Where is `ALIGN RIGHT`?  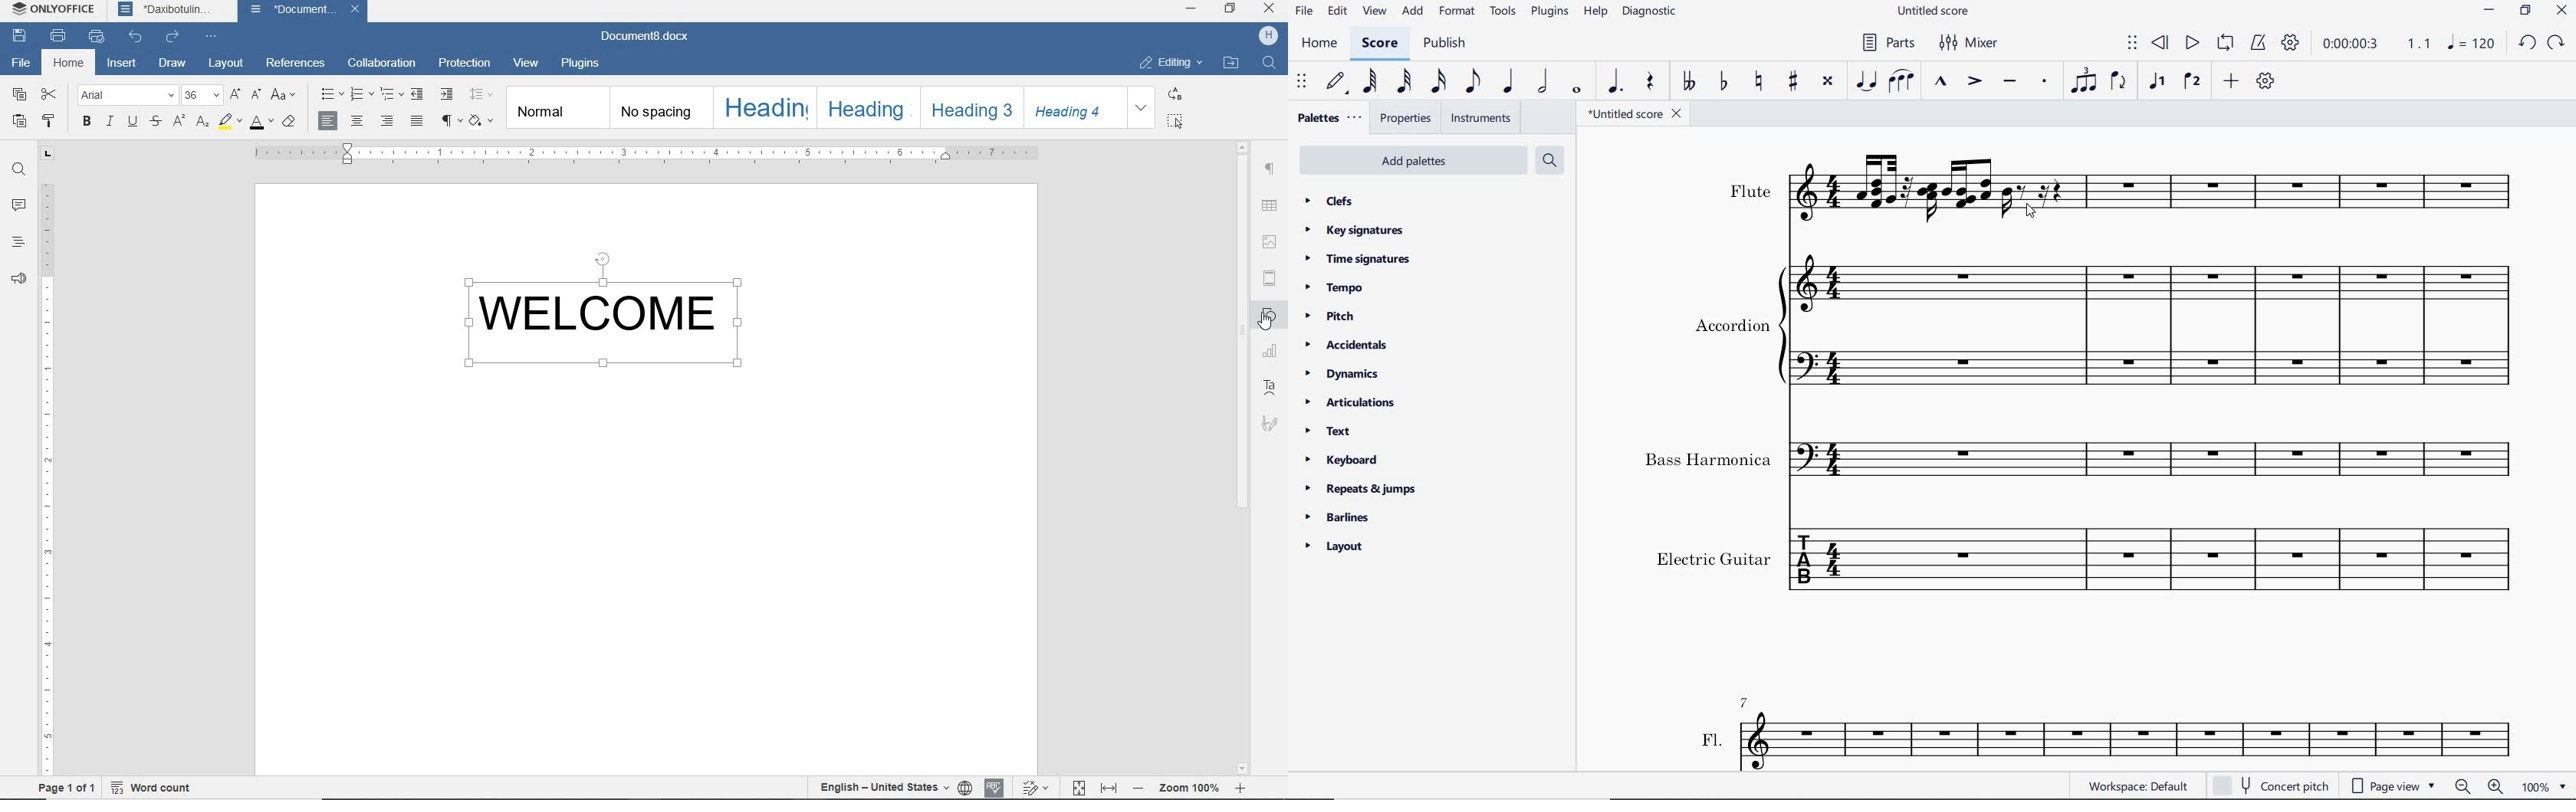
ALIGN RIGHT is located at coordinates (387, 120).